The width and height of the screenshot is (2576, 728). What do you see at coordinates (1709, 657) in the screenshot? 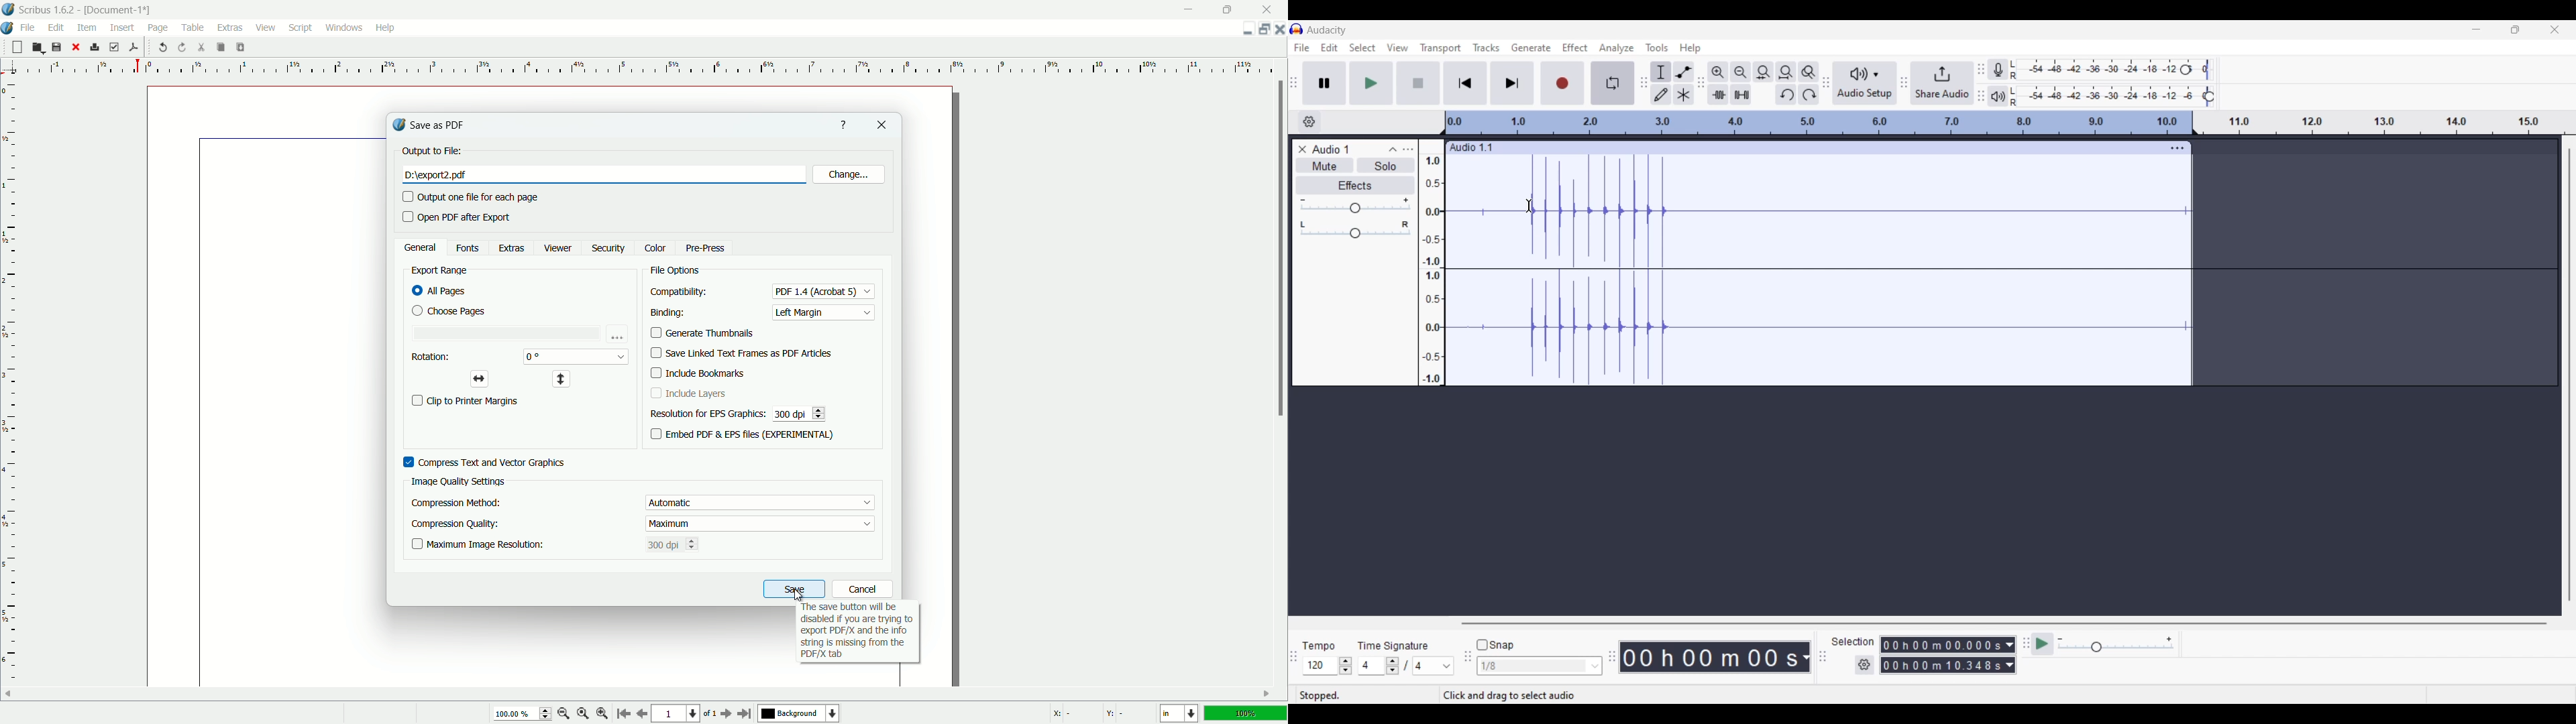
I see `Recorded duration` at bounding box center [1709, 657].